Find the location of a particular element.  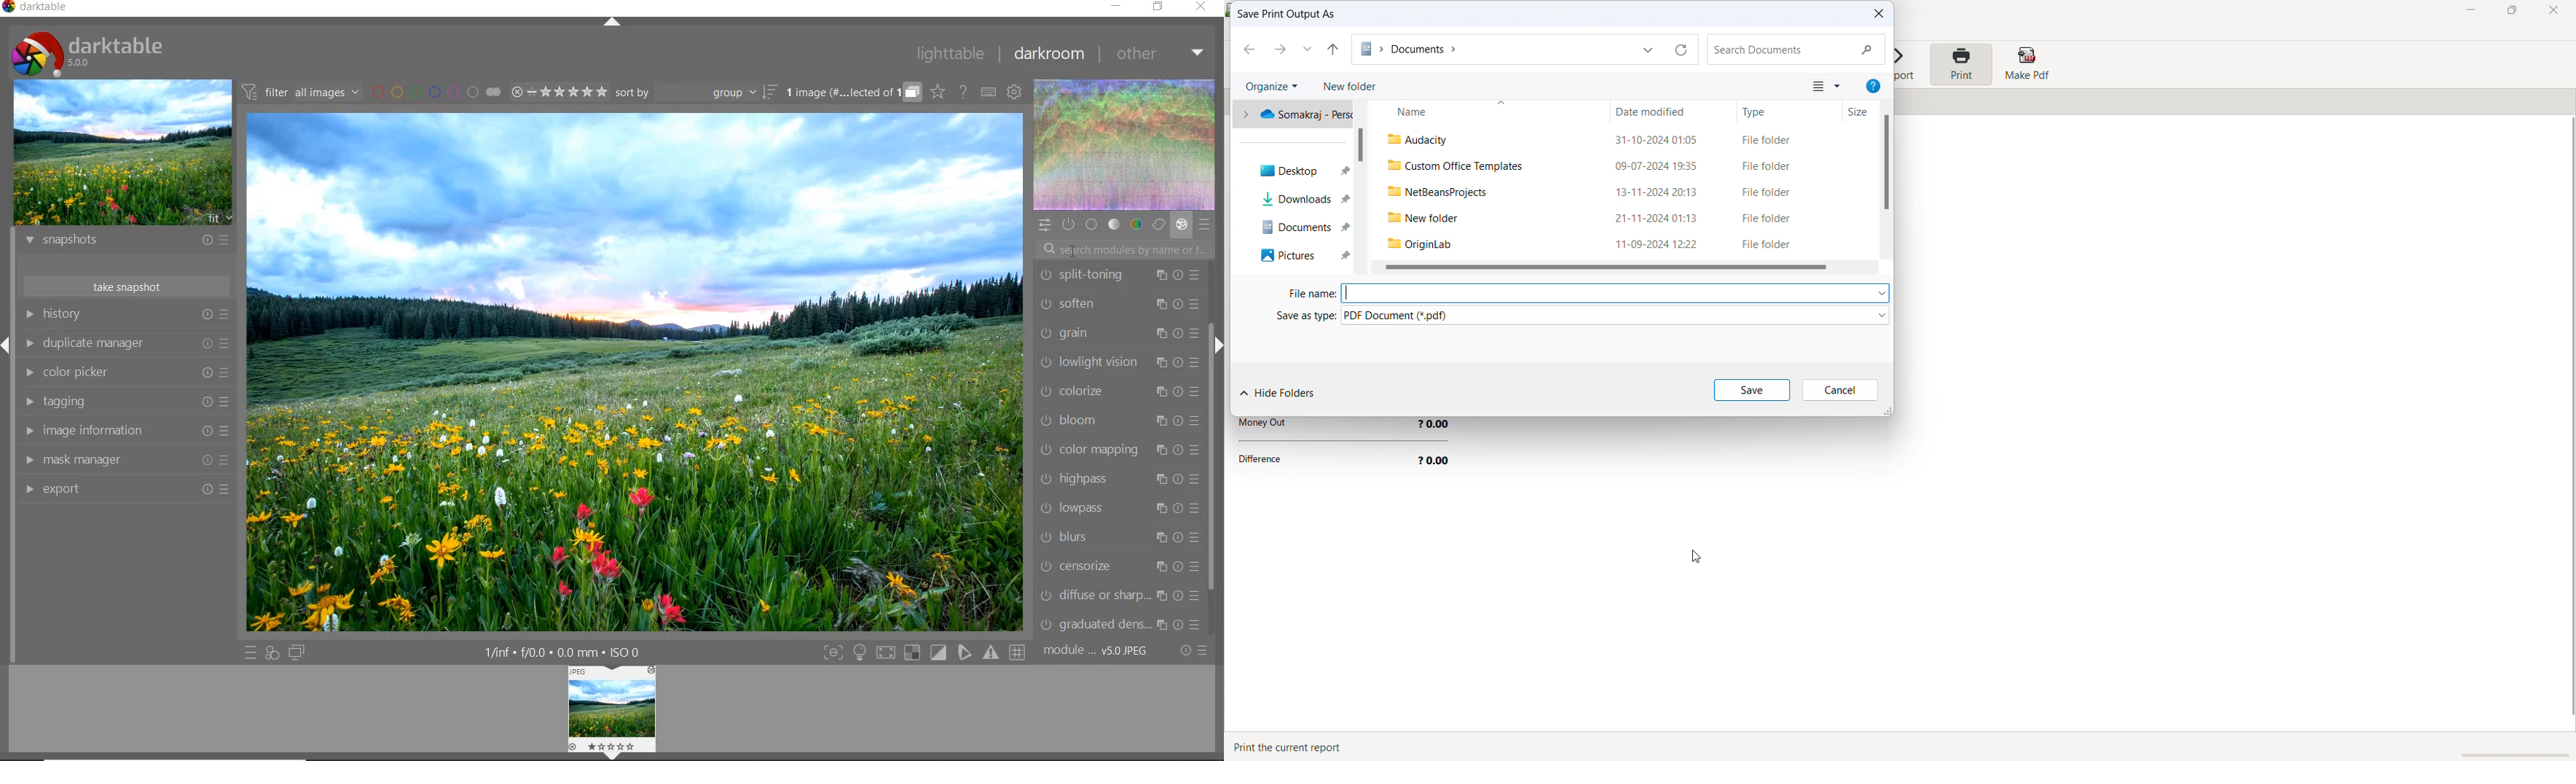

mask manager is located at coordinates (125, 458).